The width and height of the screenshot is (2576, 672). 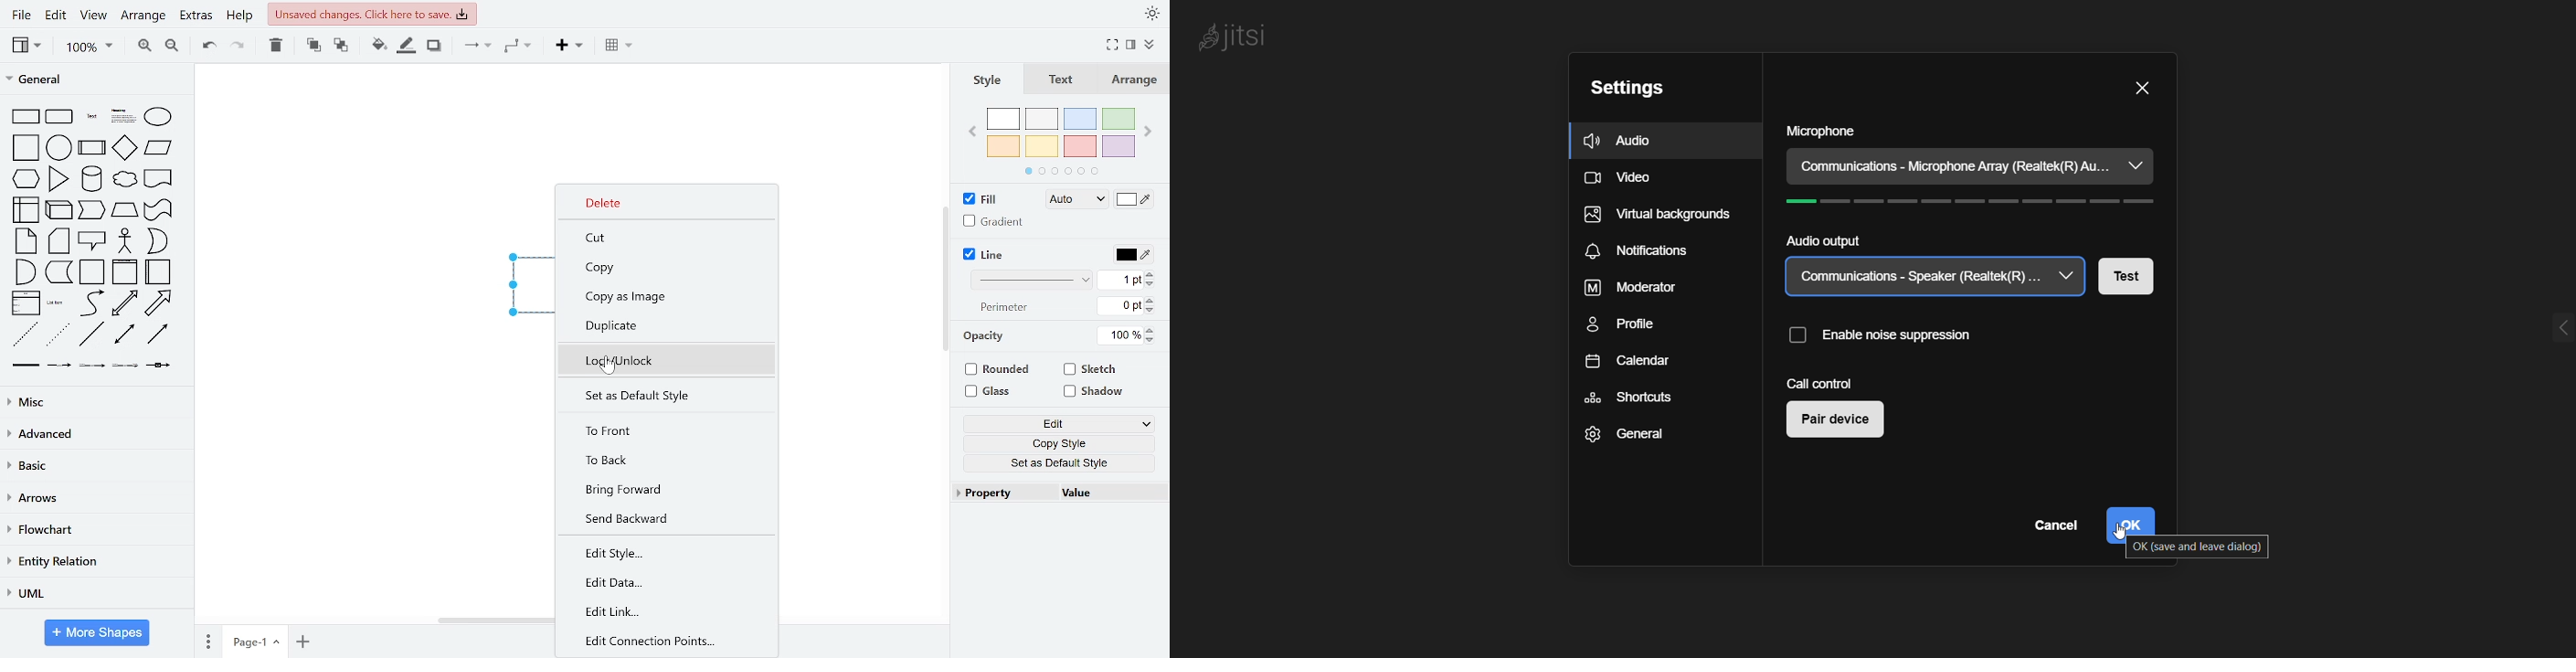 I want to click on set as default, so click(x=663, y=397).